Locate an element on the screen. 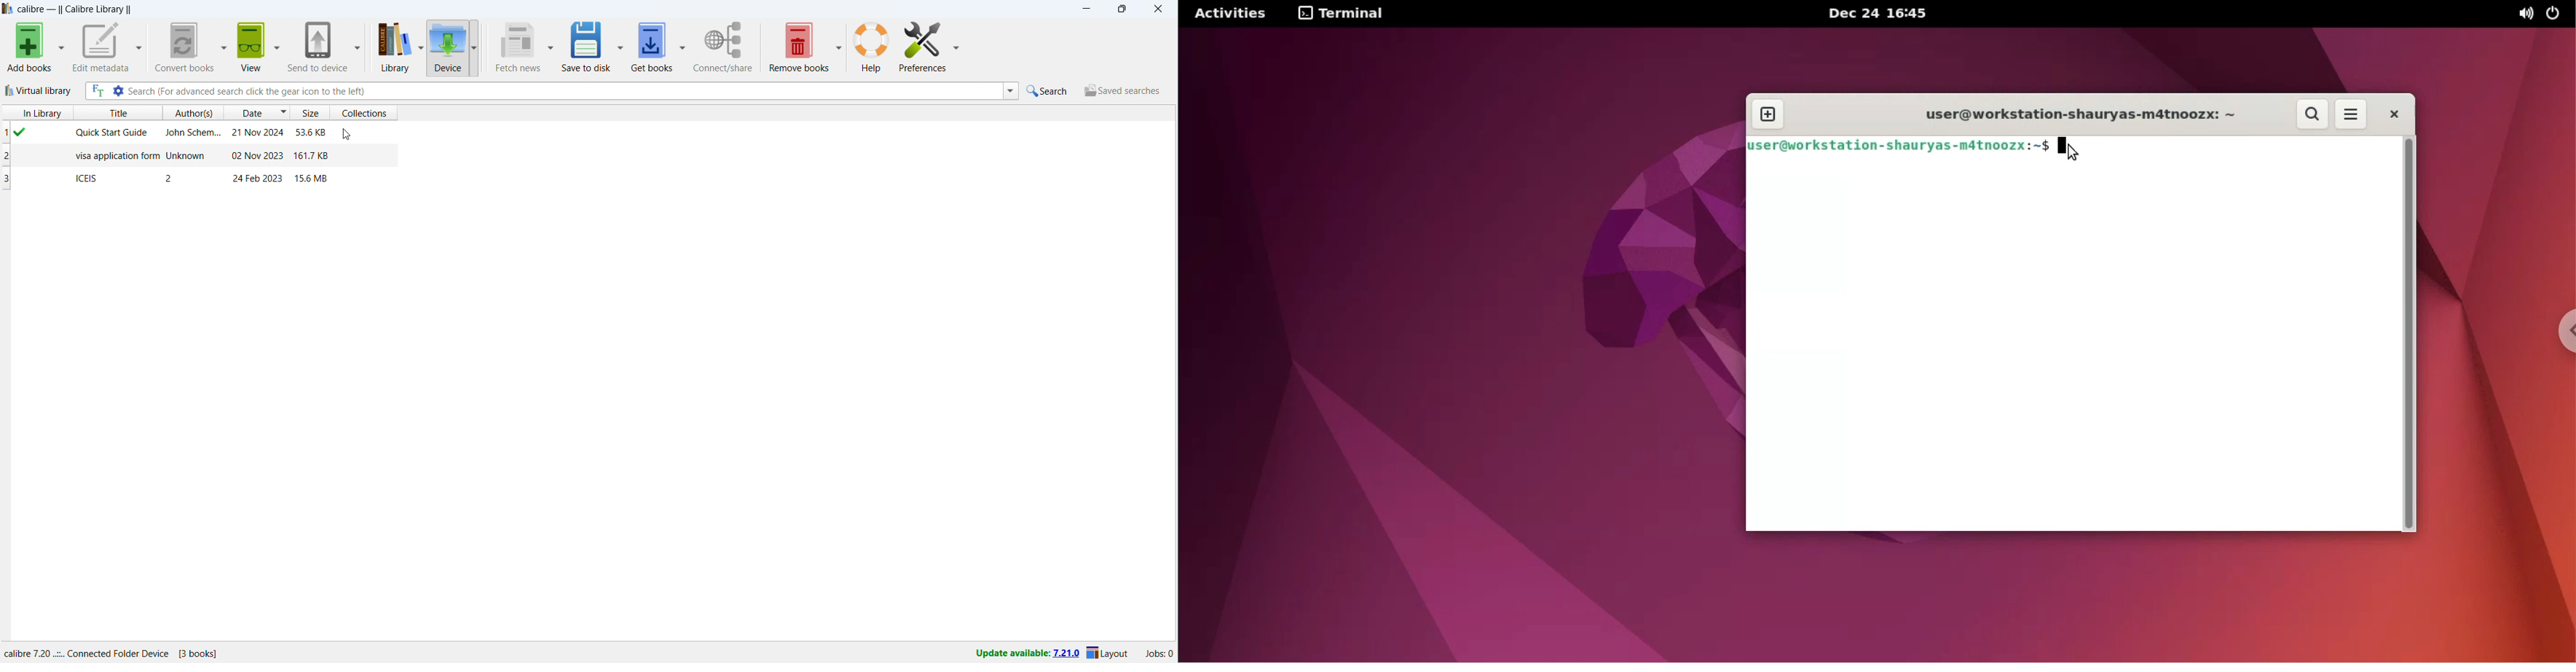 This screenshot has height=672, width=2576. saved searches is located at coordinates (1122, 90).